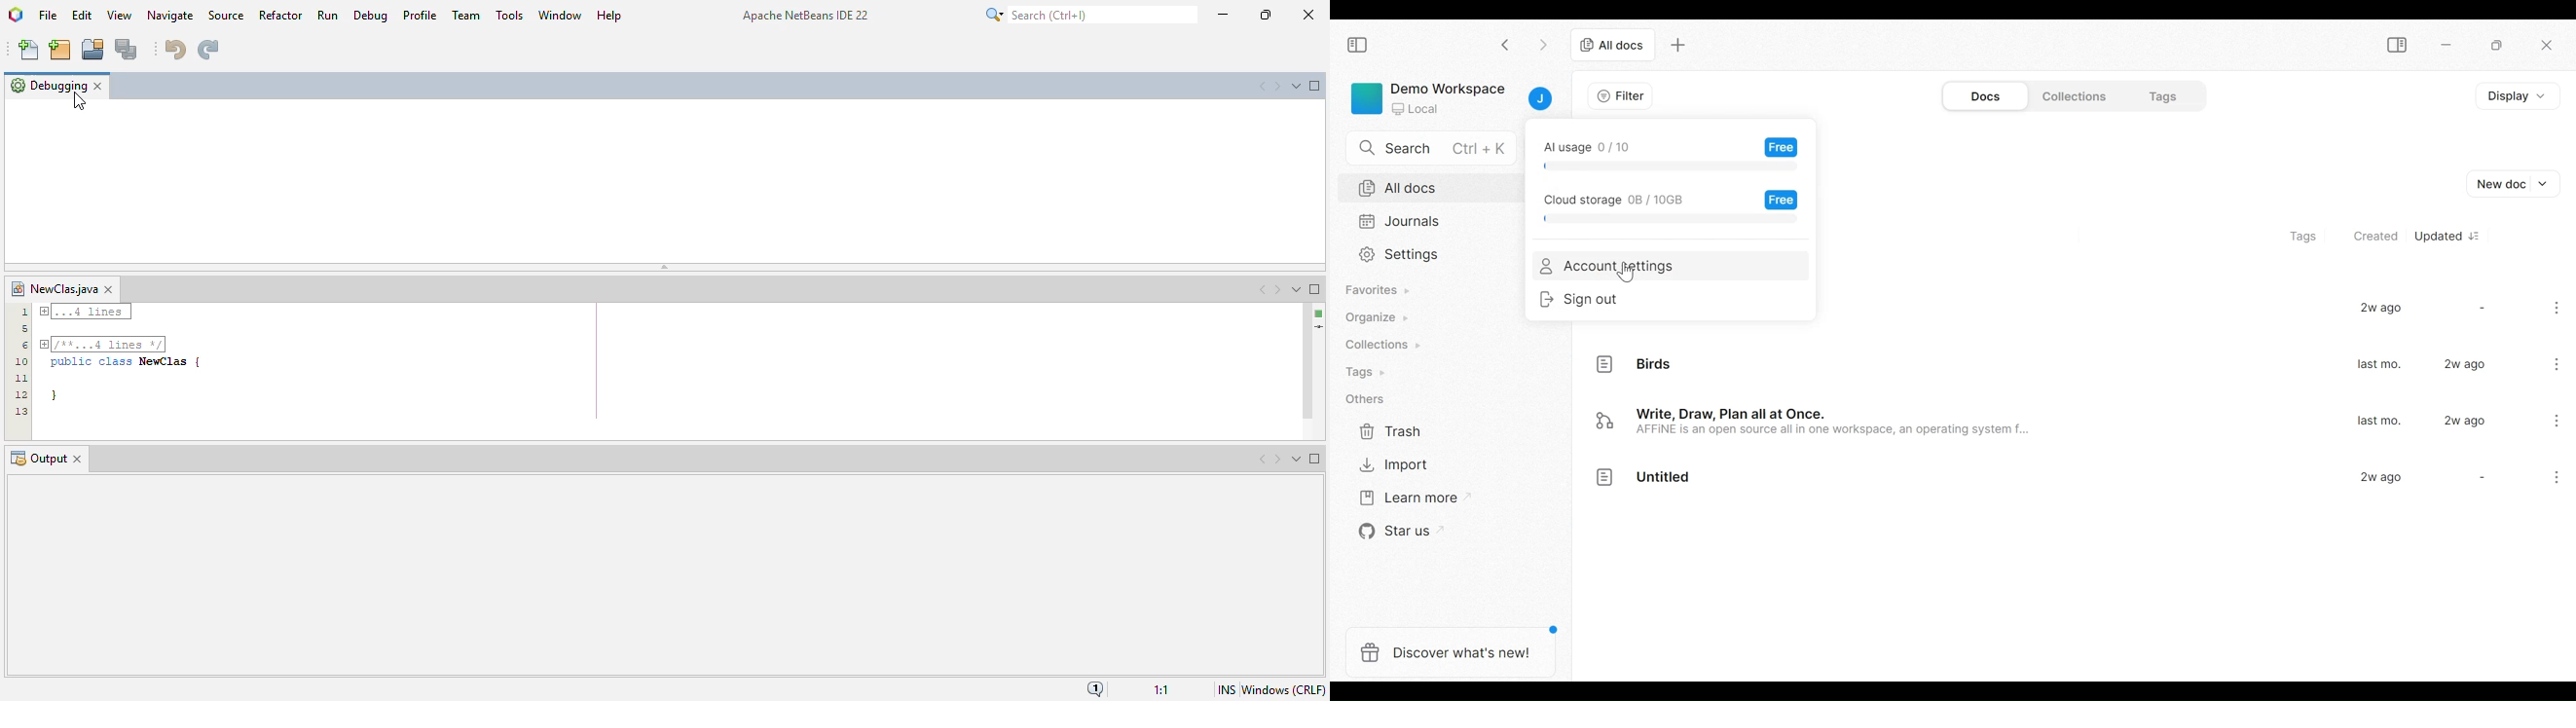  I want to click on icon, so click(1606, 363).